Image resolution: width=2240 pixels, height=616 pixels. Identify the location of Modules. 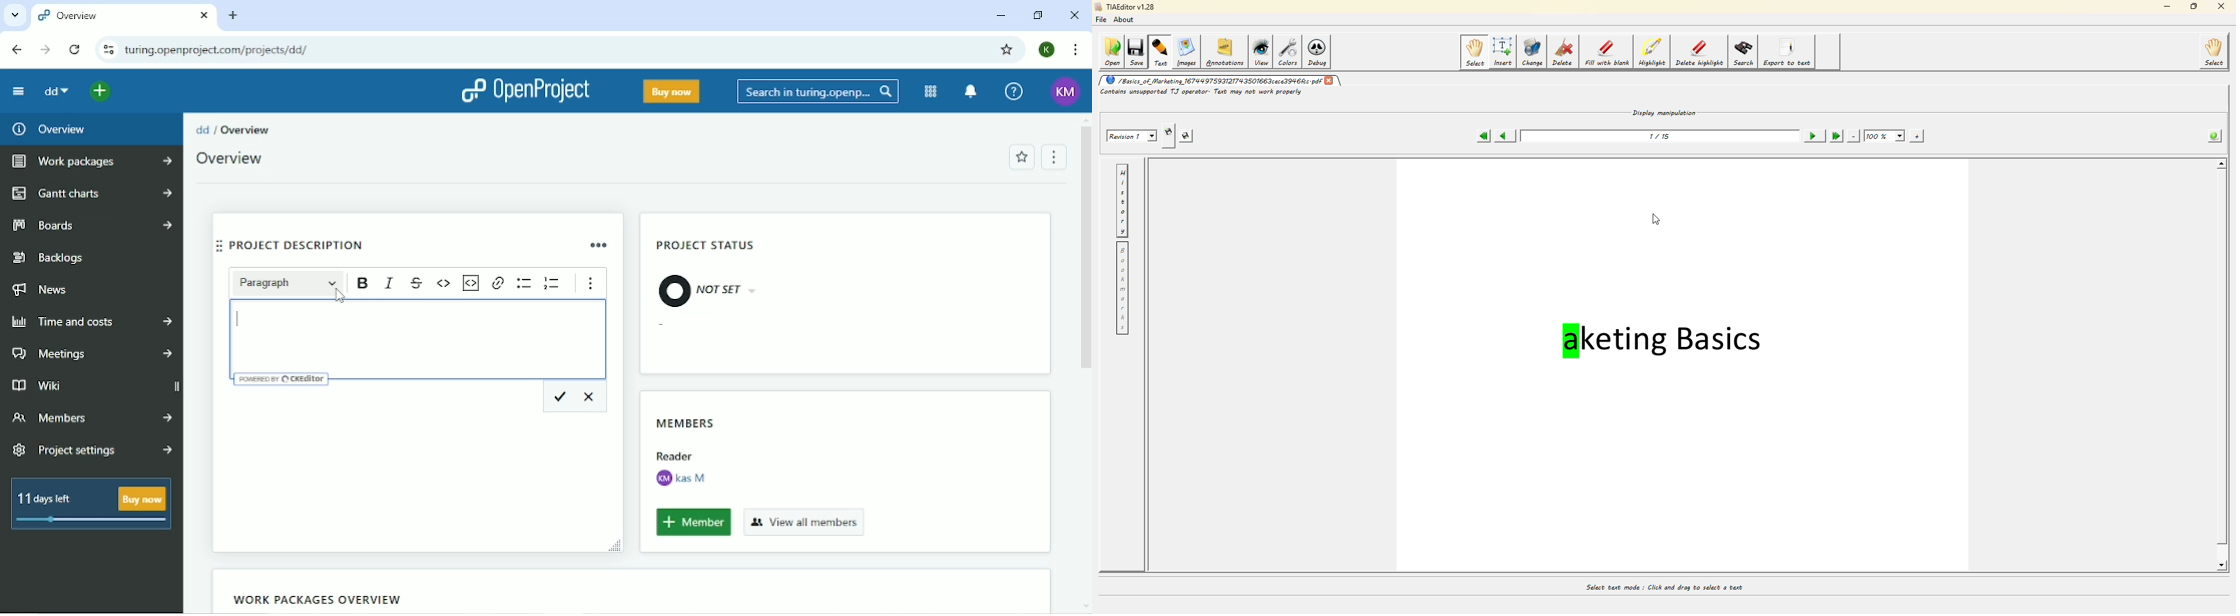
(930, 91).